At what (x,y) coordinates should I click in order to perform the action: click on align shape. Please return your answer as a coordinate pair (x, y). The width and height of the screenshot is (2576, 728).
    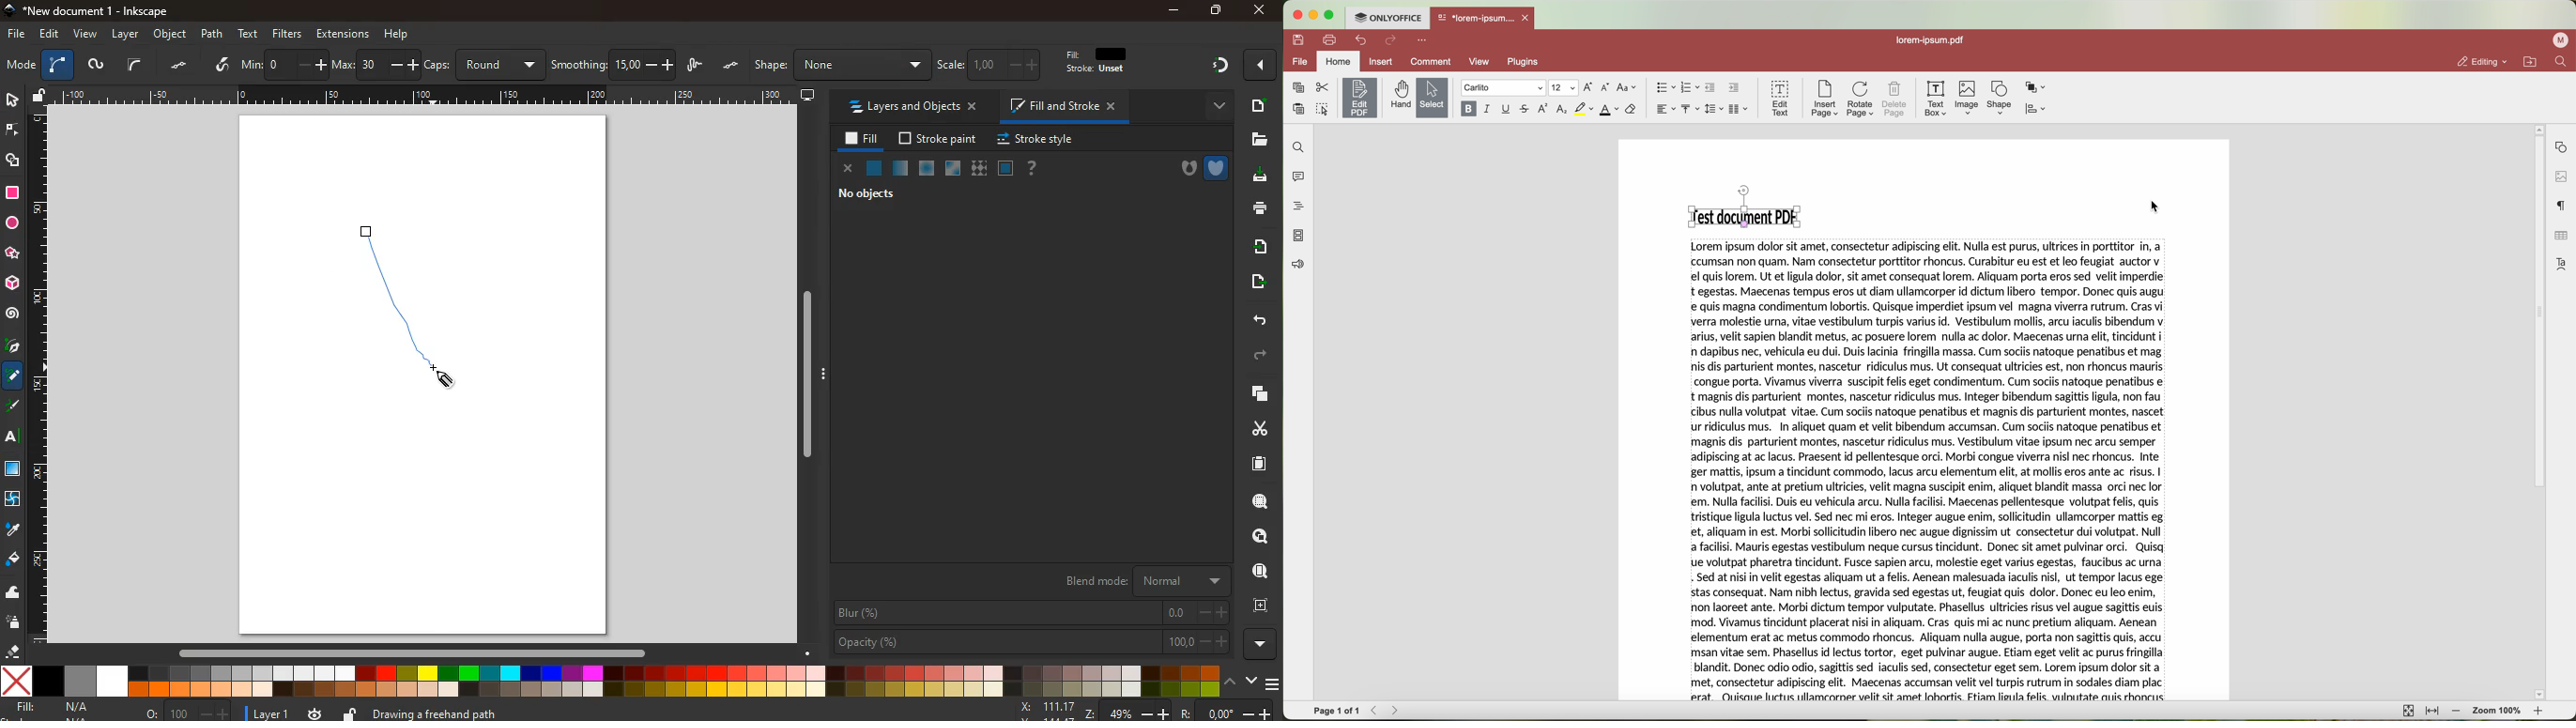
    Looking at the image, I should click on (2035, 109).